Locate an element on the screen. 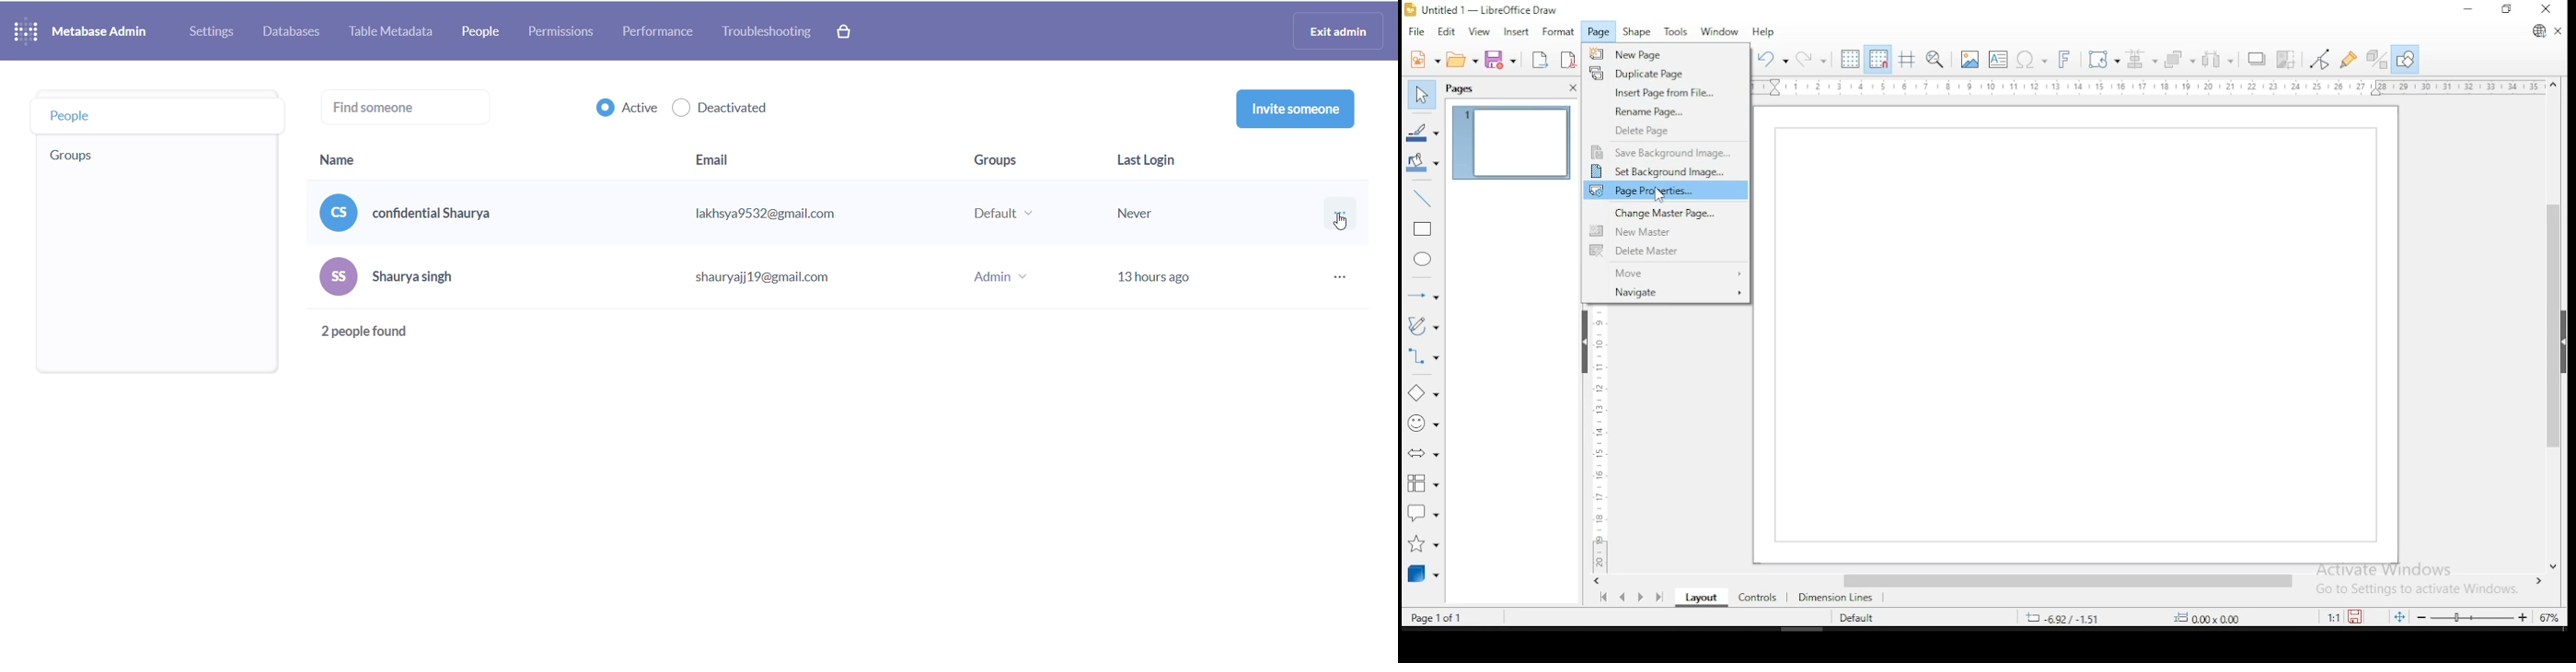  transformations is located at coordinates (2102, 61).